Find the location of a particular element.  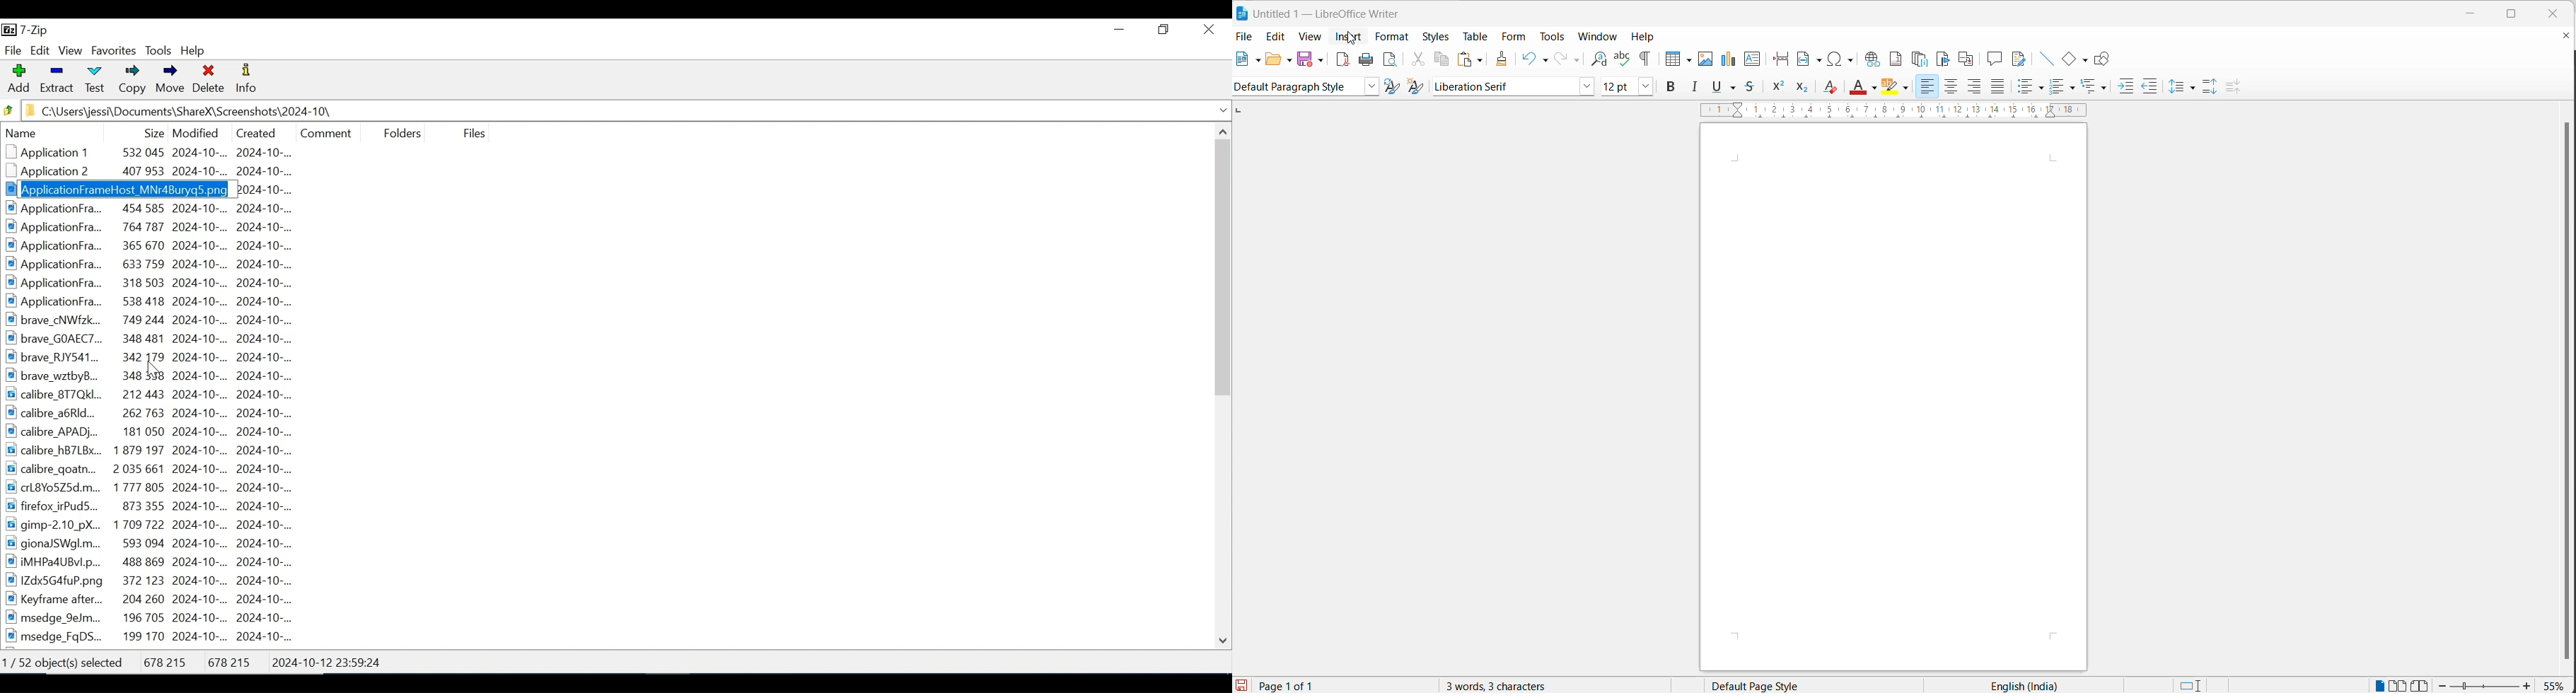

View is located at coordinates (71, 51).